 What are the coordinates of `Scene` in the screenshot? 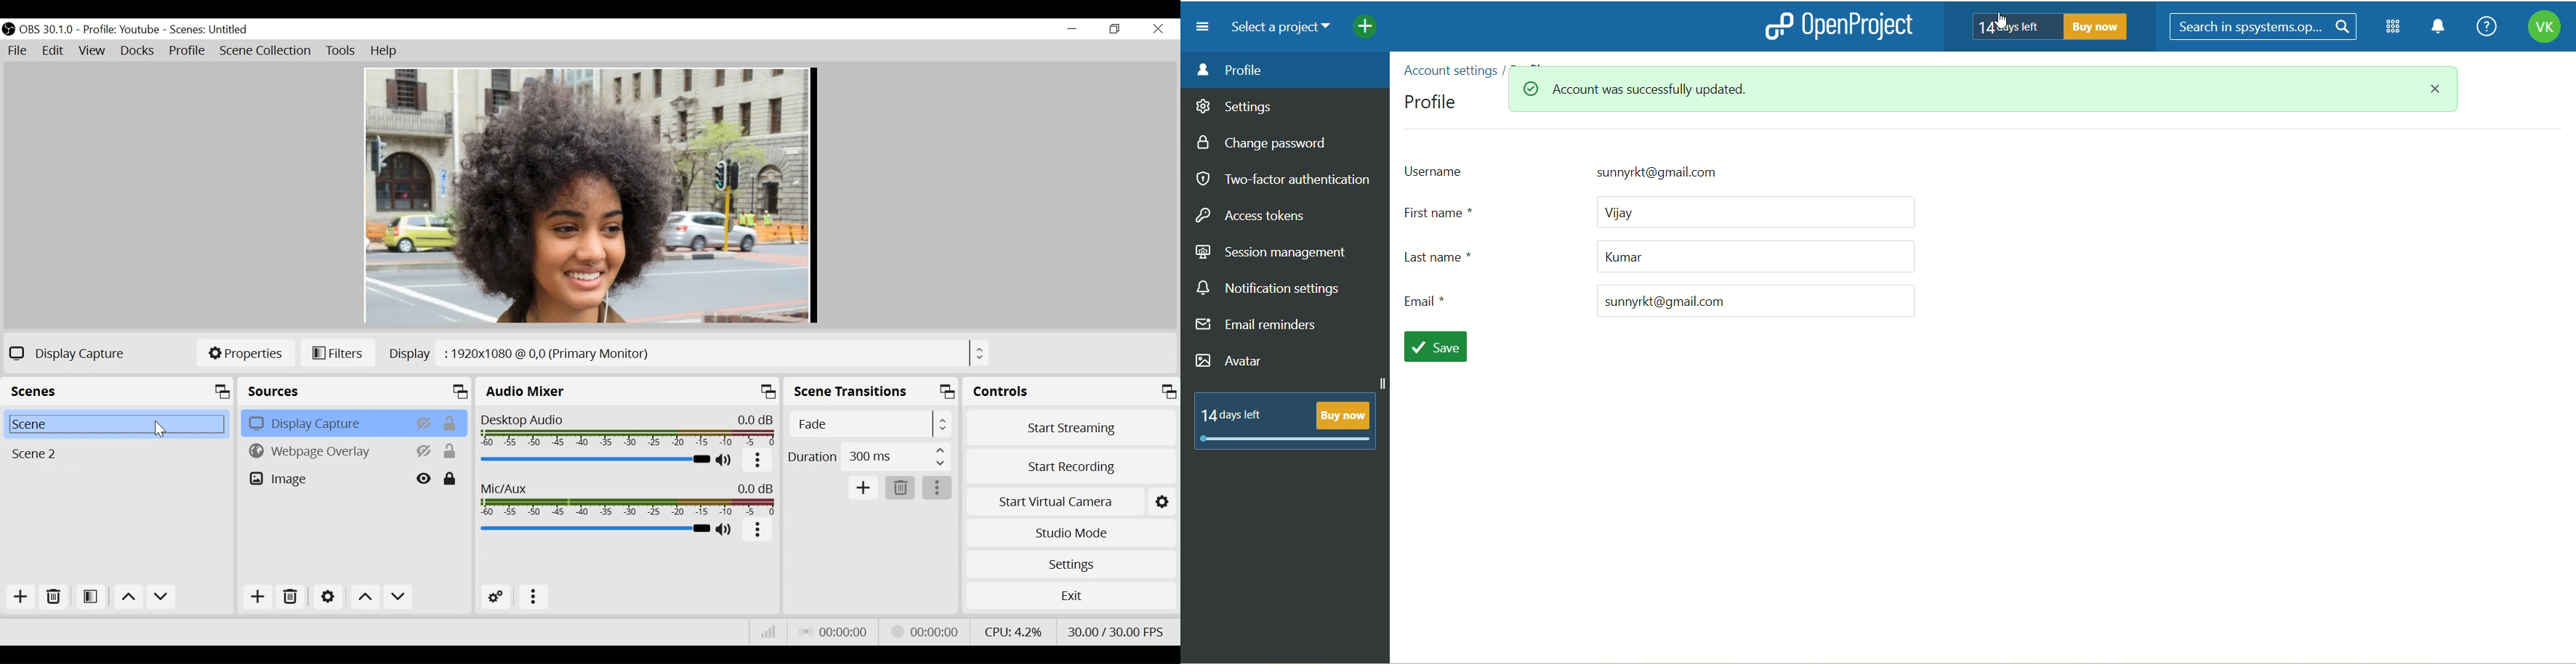 It's located at (121, 421).